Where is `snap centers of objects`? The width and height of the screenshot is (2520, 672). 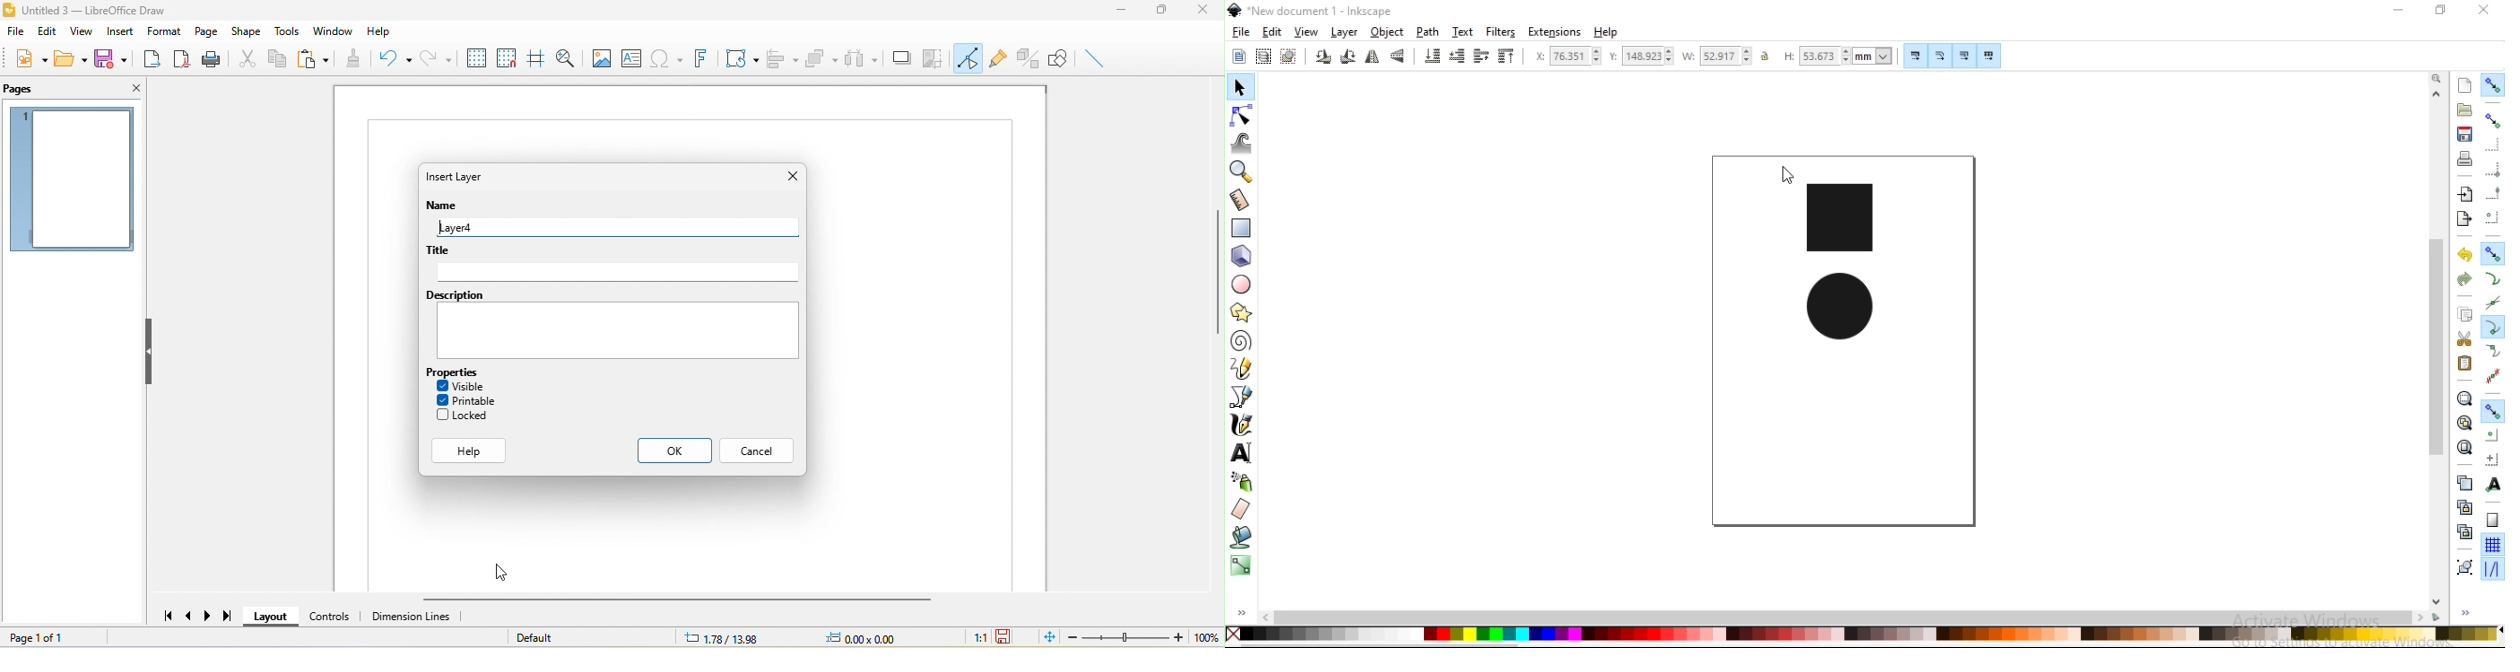
snap centers of objects is located at coordinates (2492, 436).